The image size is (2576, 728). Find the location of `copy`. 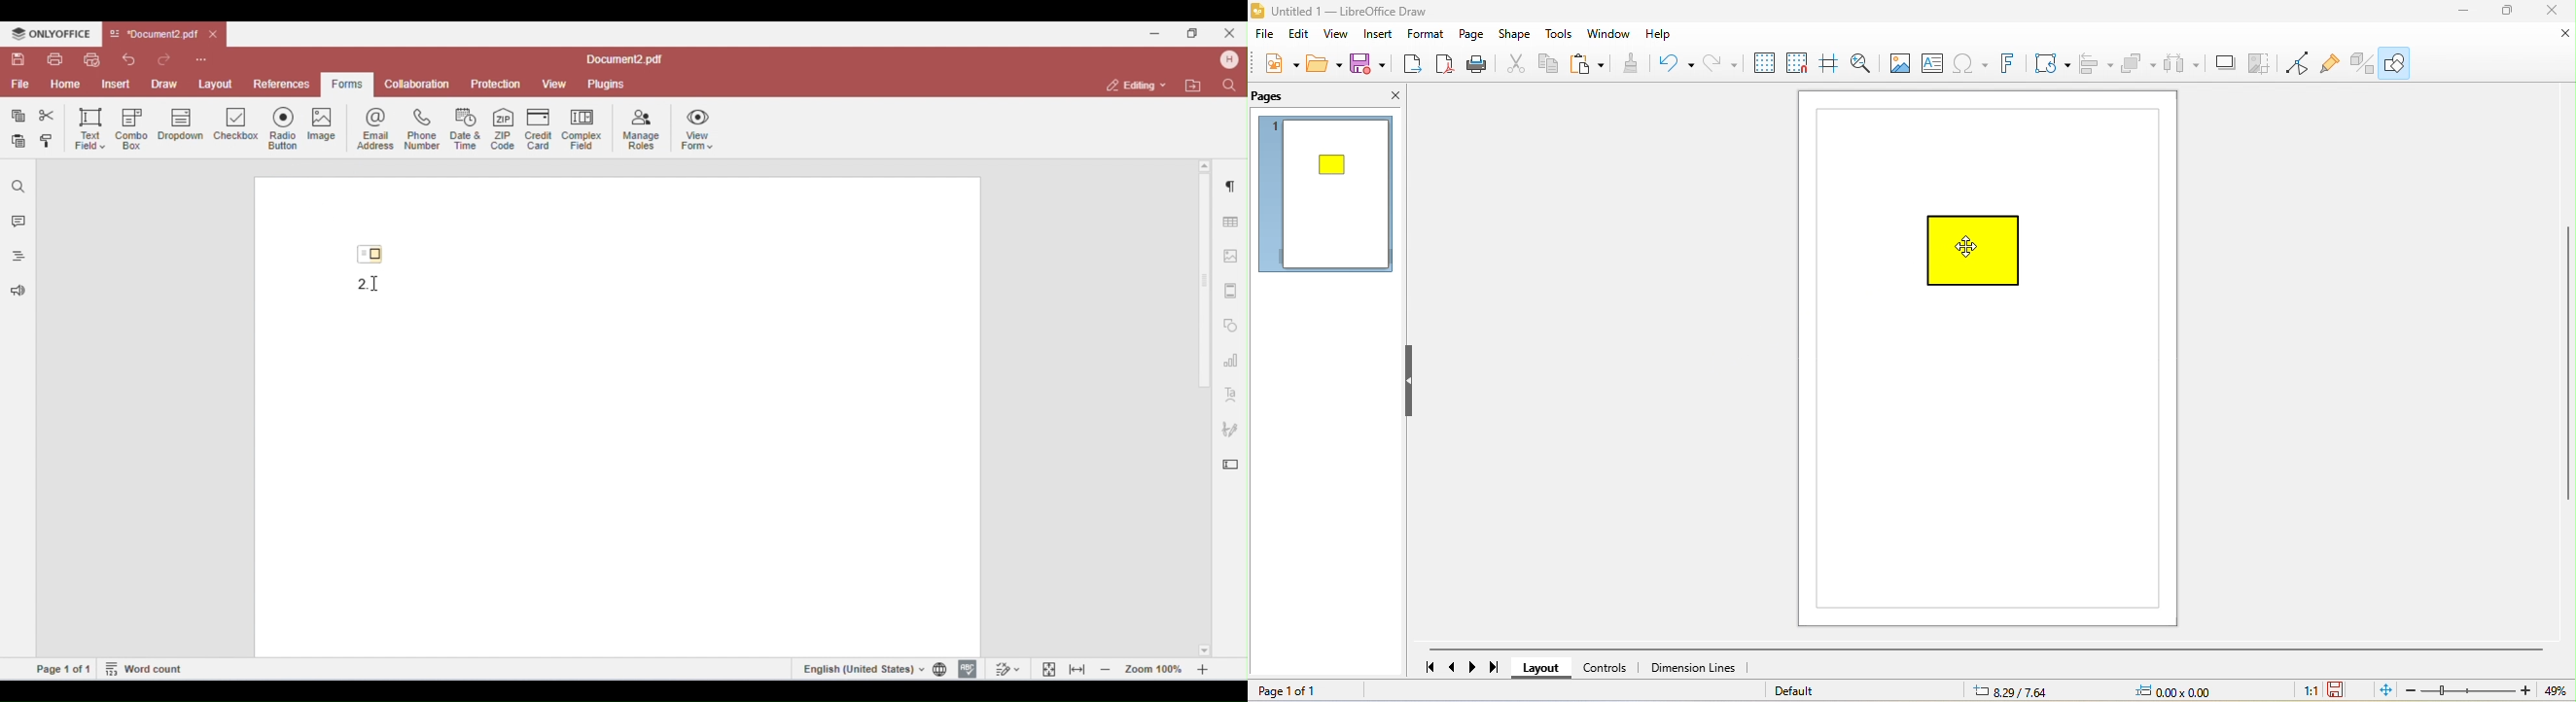

copy is located at coordinates (1554, 62).